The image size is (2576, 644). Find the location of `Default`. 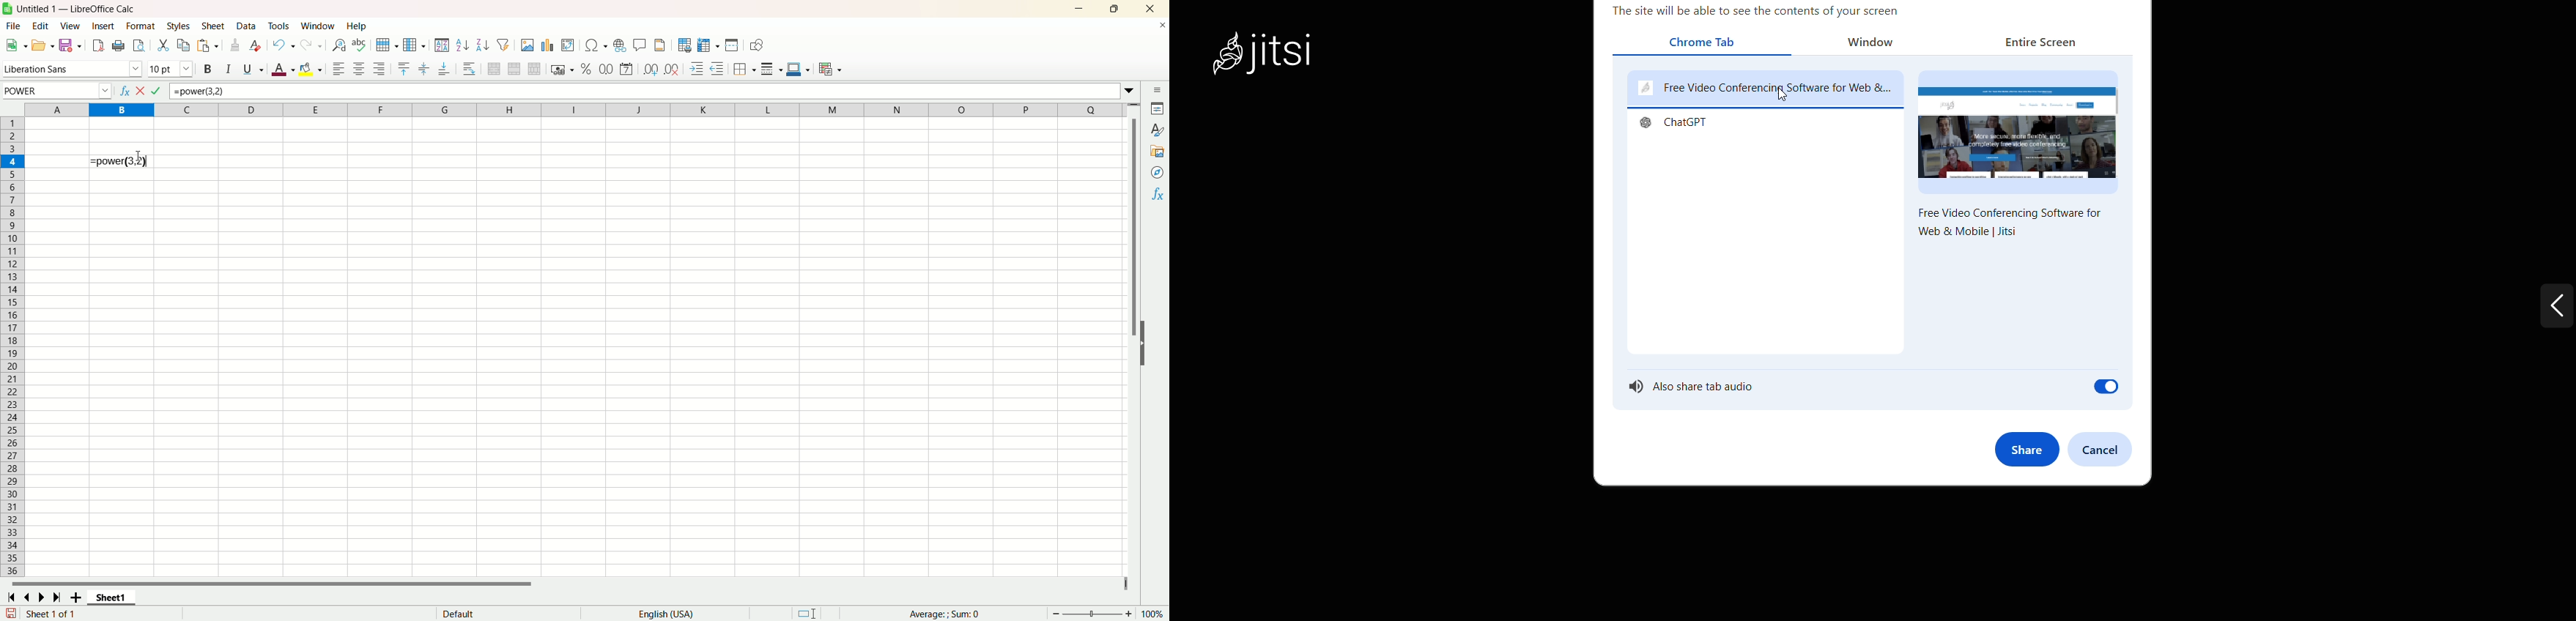

Default is located at coordinates (503, 612).